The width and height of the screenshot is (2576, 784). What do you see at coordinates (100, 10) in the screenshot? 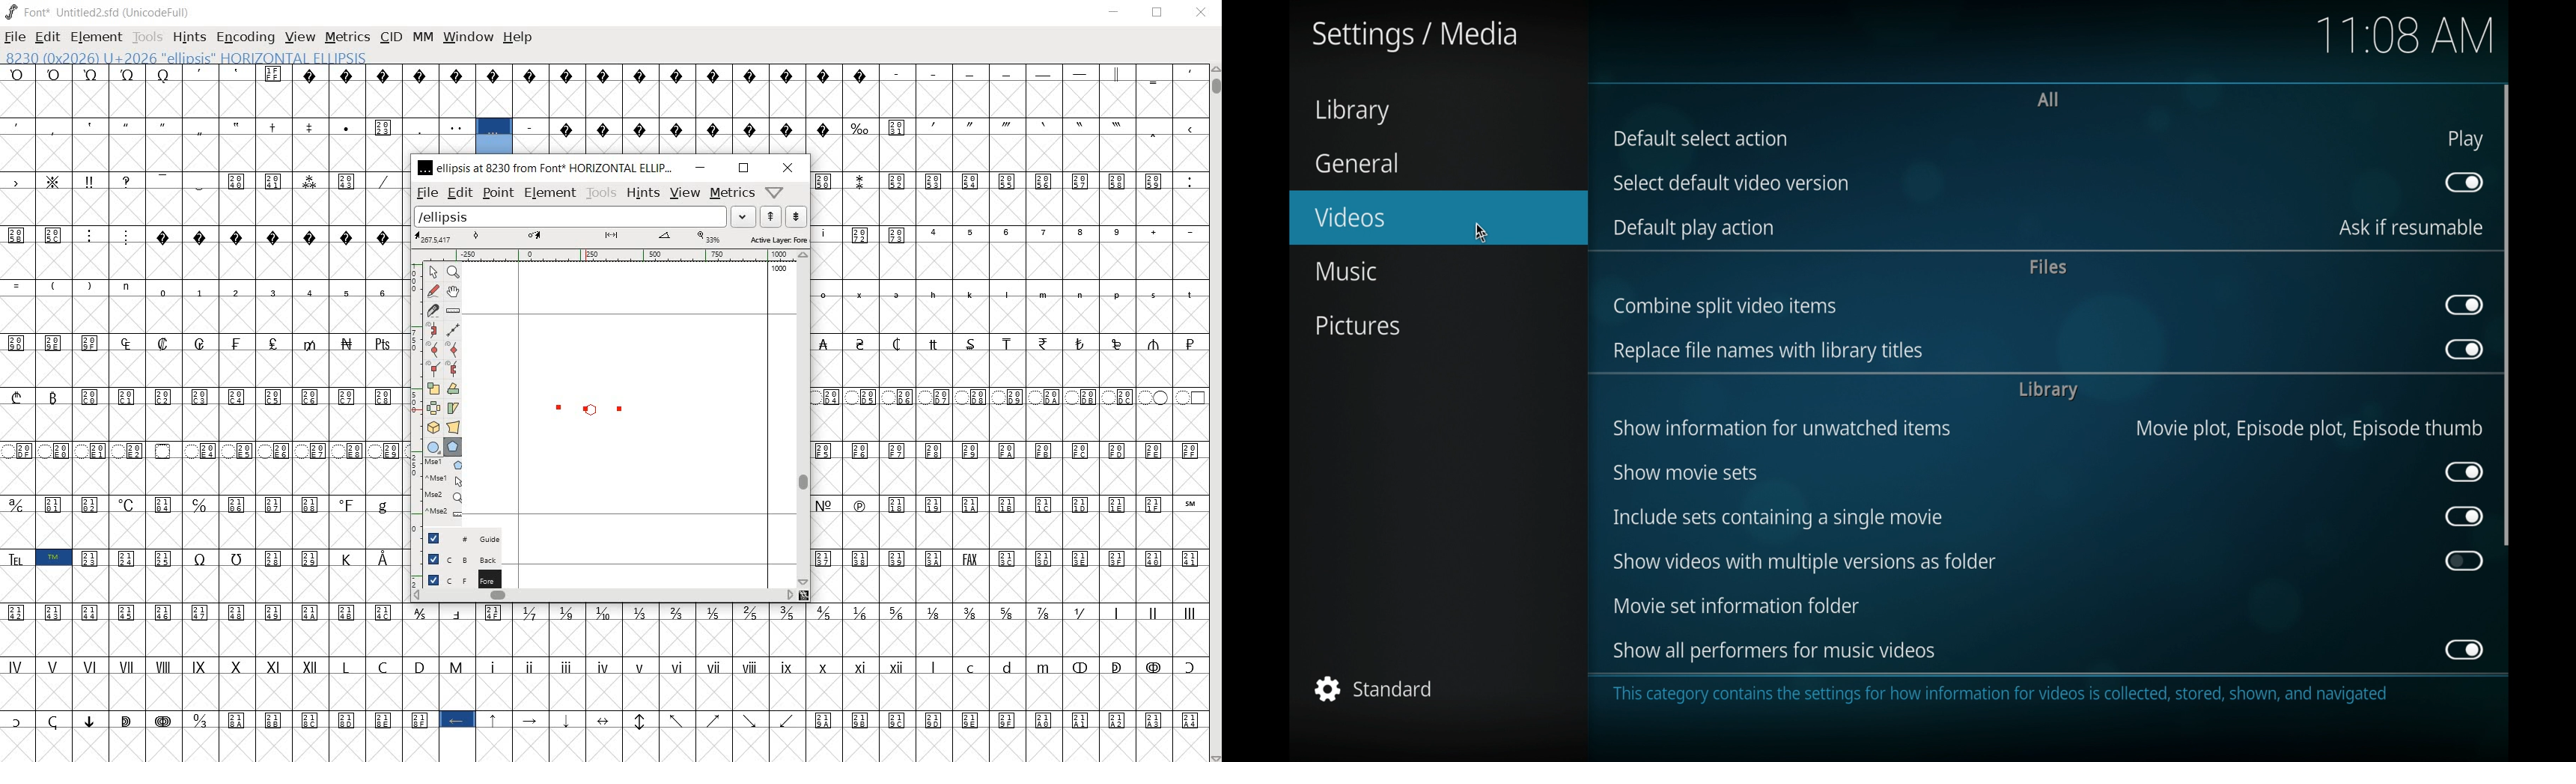
I see `FONT*UNTITLED2.SFD (UNICODEFULL)` at bounding box center [100, 10].